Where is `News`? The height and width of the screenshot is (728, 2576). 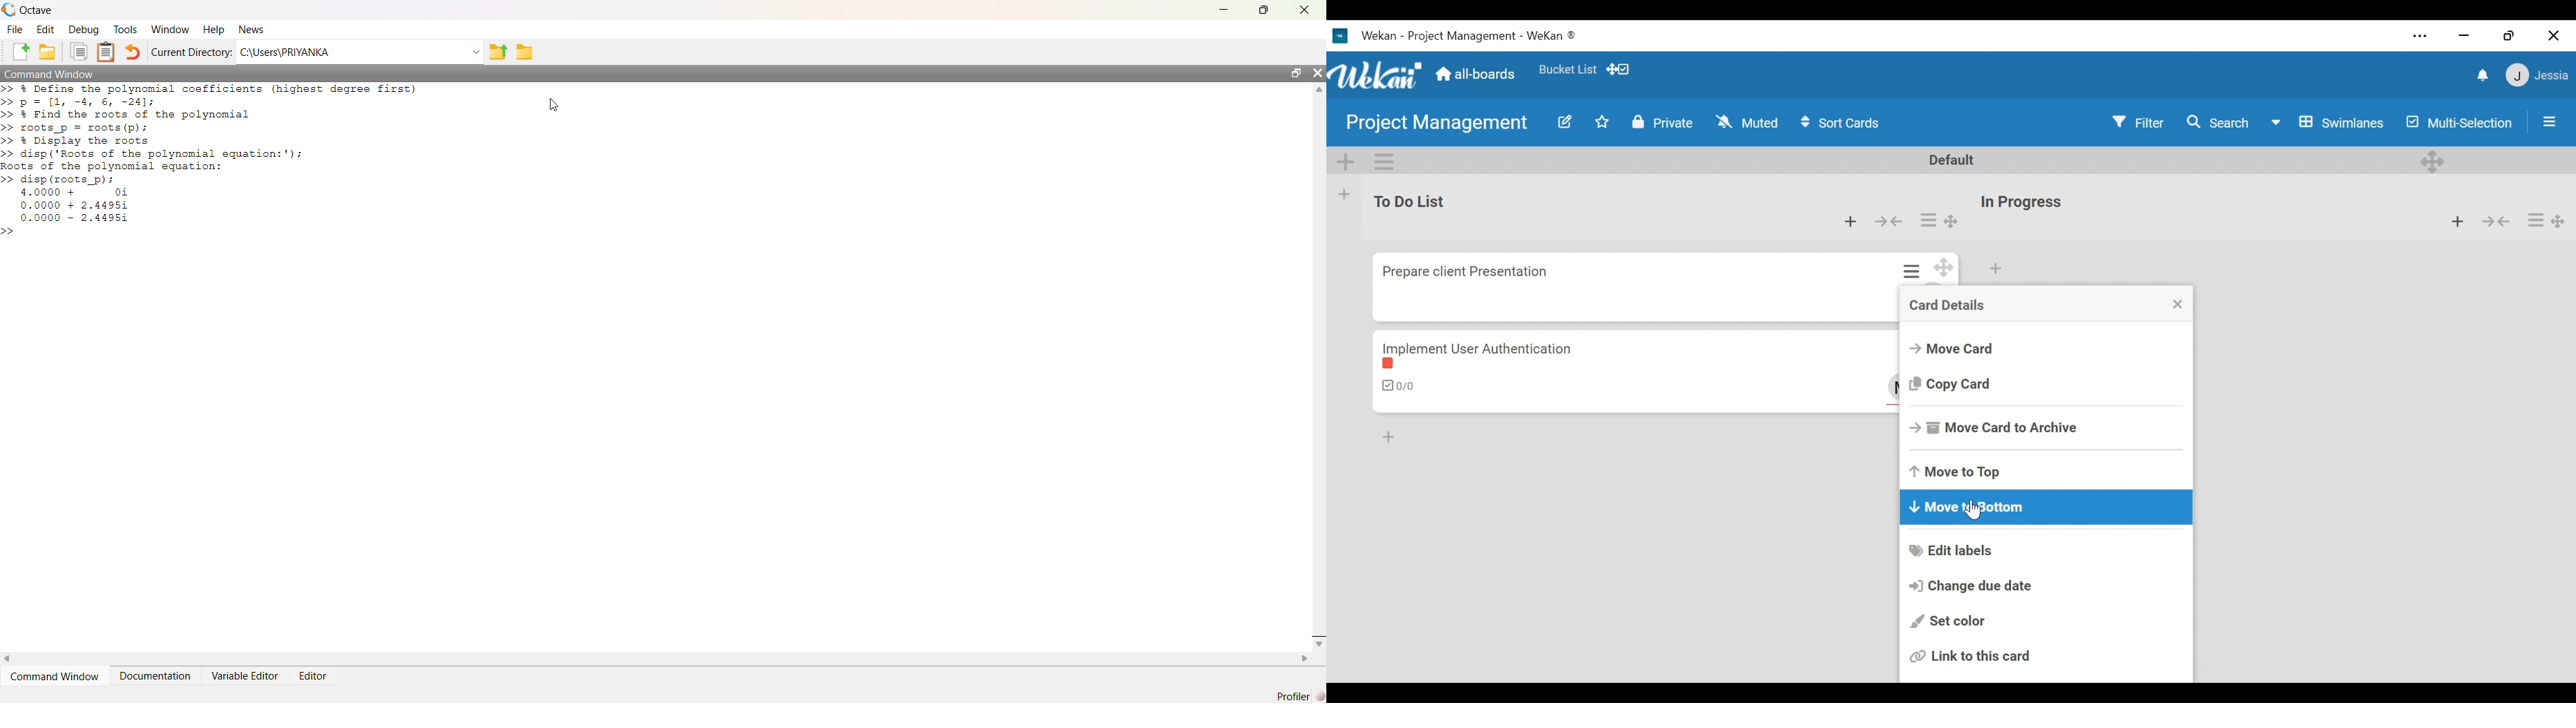 News is located at coordinates (254, 30).